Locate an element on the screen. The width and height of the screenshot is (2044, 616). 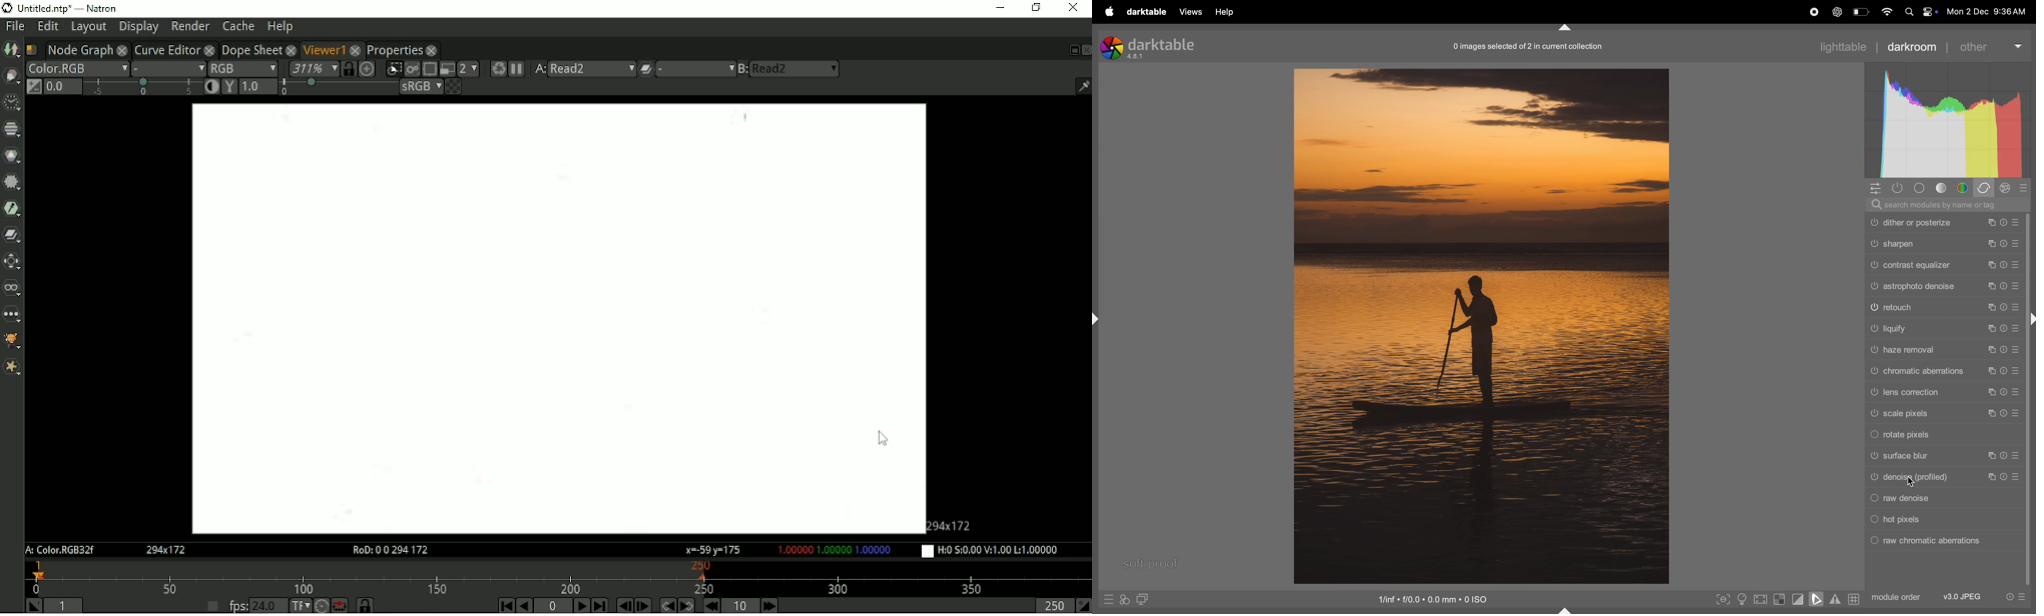
battery is located at coordinates (1860, 13).